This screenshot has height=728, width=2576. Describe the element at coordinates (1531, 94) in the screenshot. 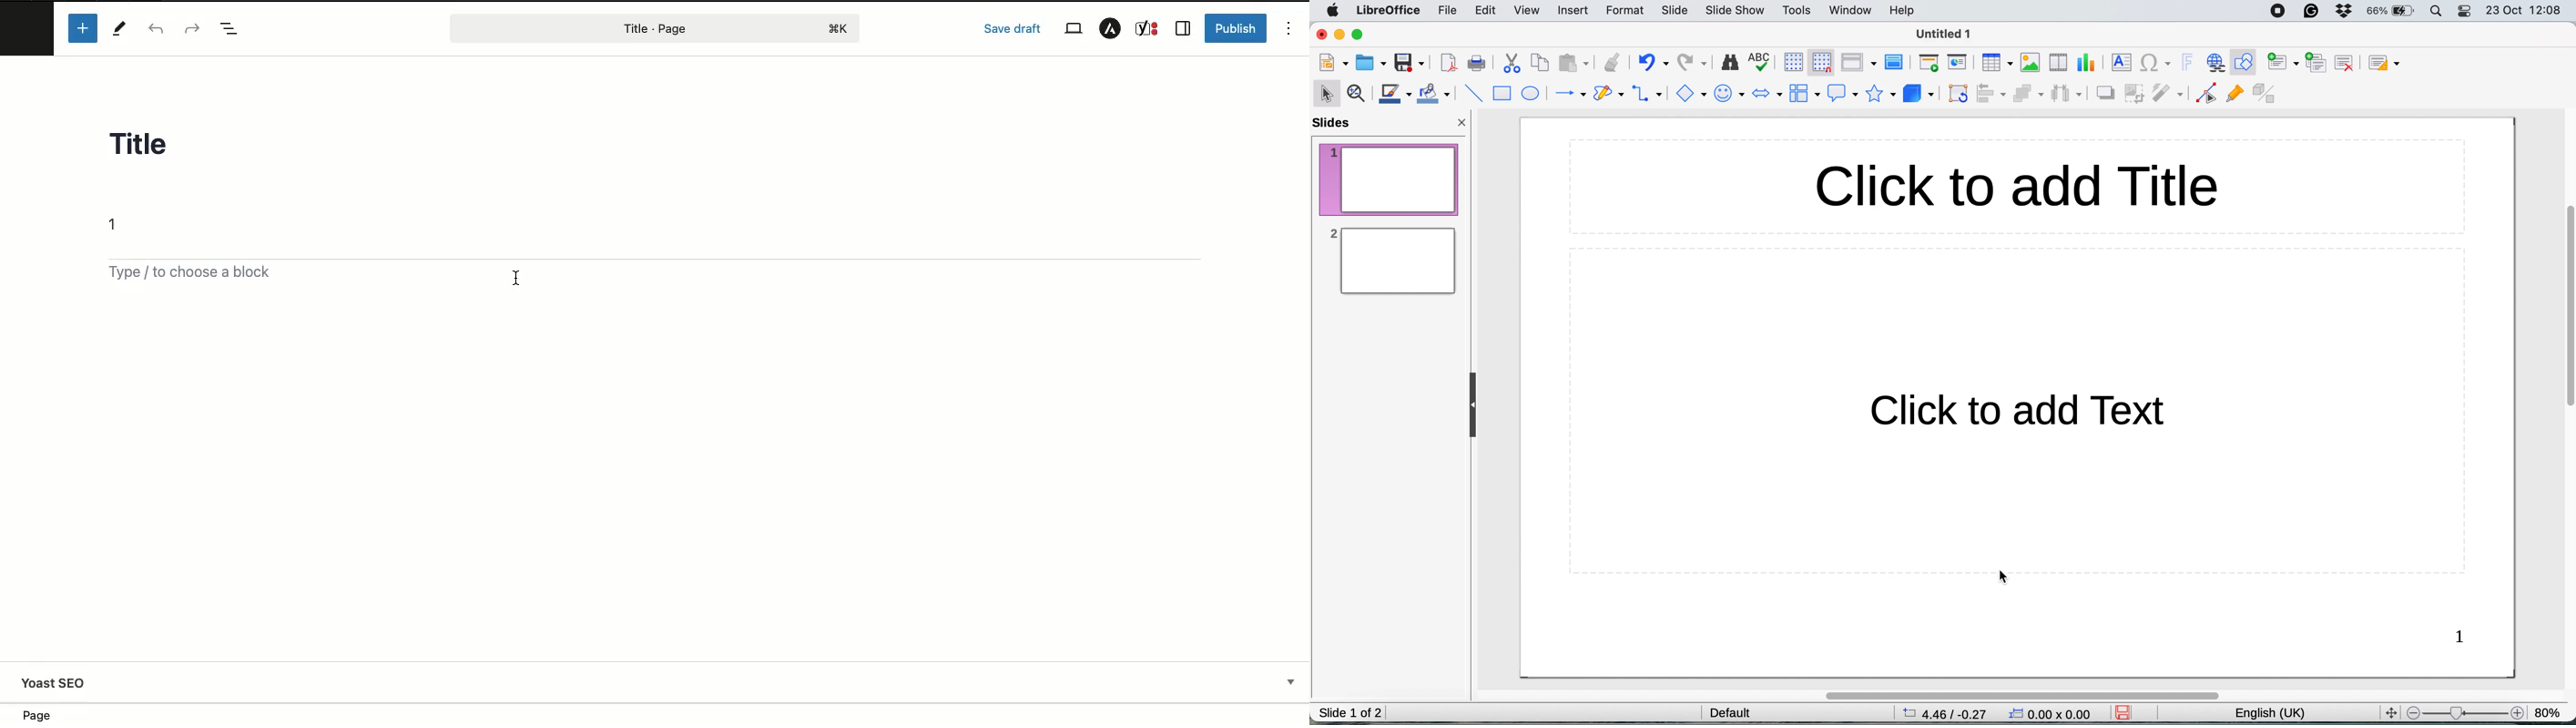

I see `ellipse` at that location.